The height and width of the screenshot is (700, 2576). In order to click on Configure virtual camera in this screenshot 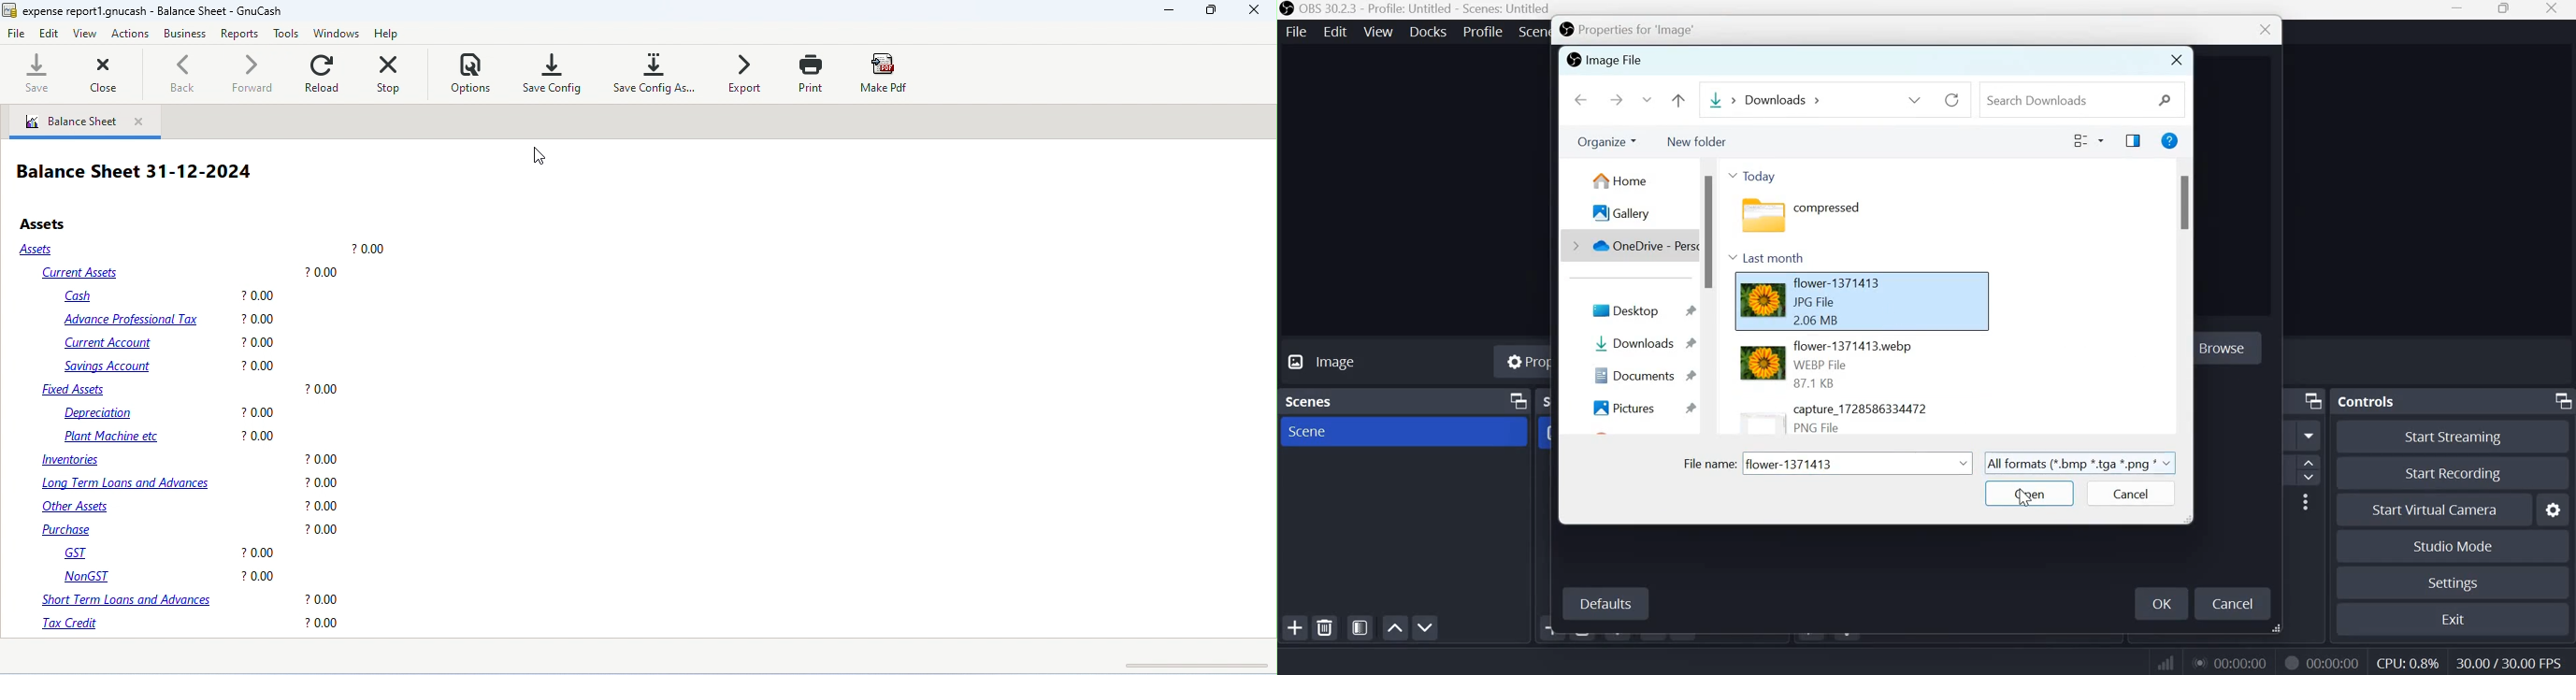, I will do `click(2554, 508)`.